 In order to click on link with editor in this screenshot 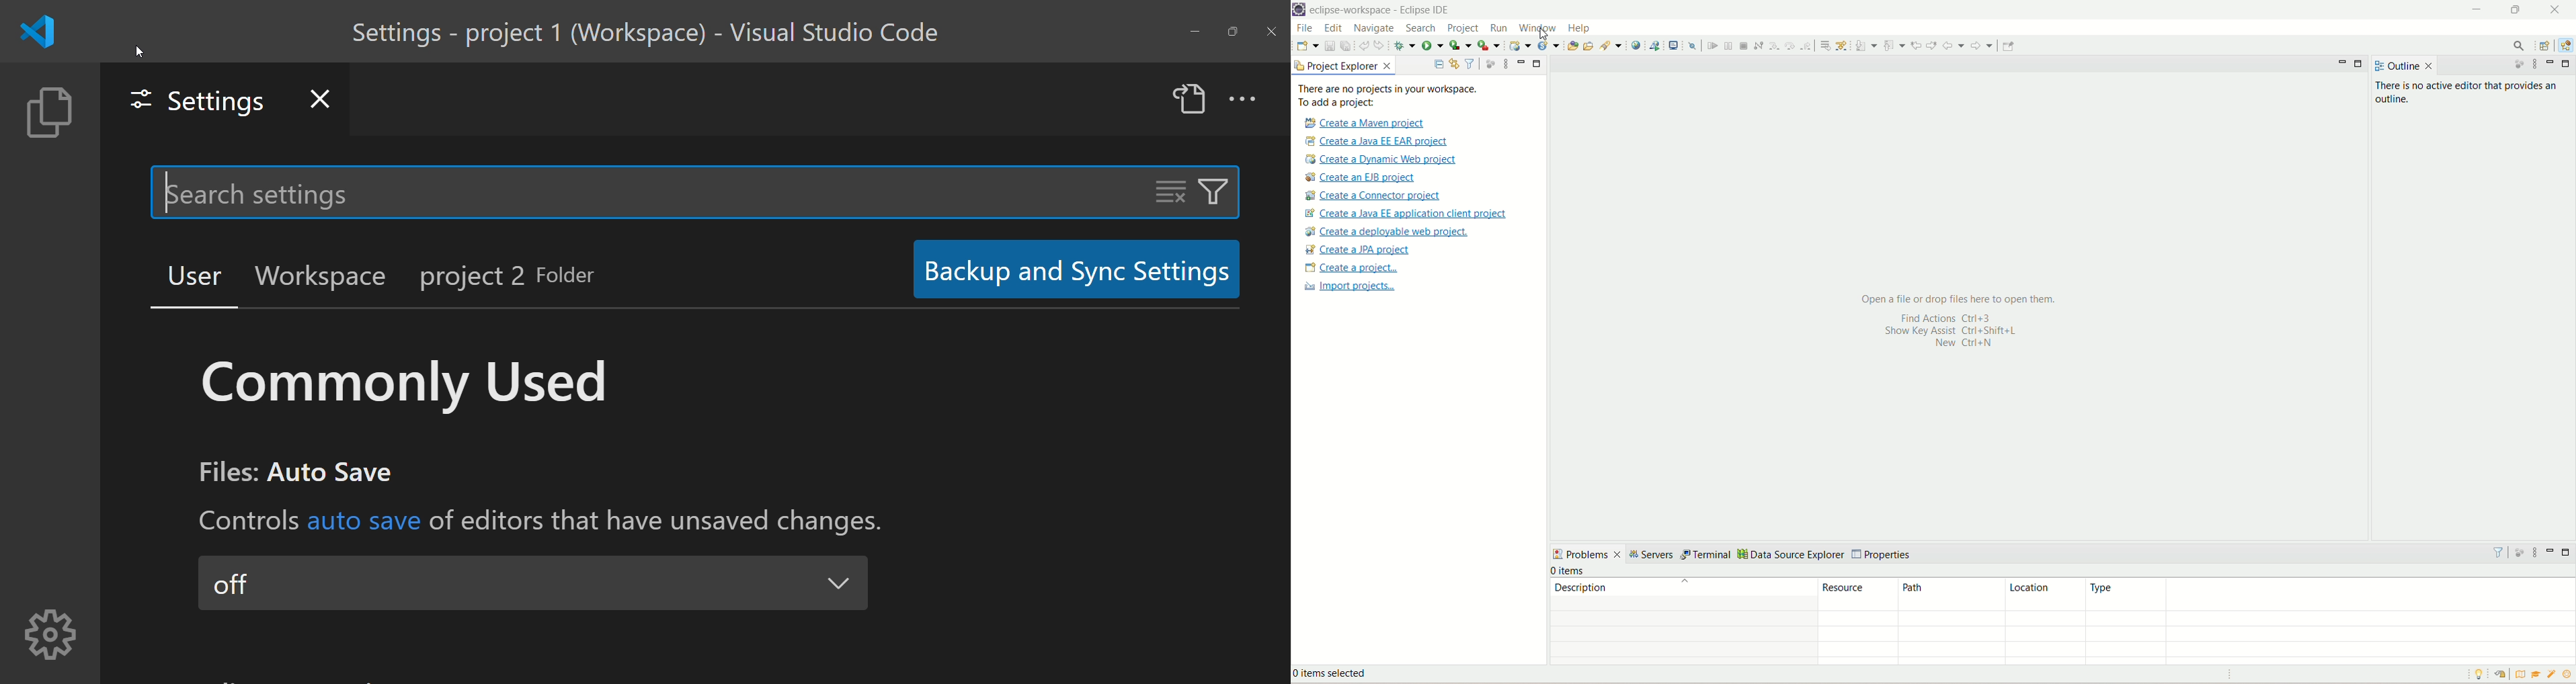, I will do `click(1455, 64)`.